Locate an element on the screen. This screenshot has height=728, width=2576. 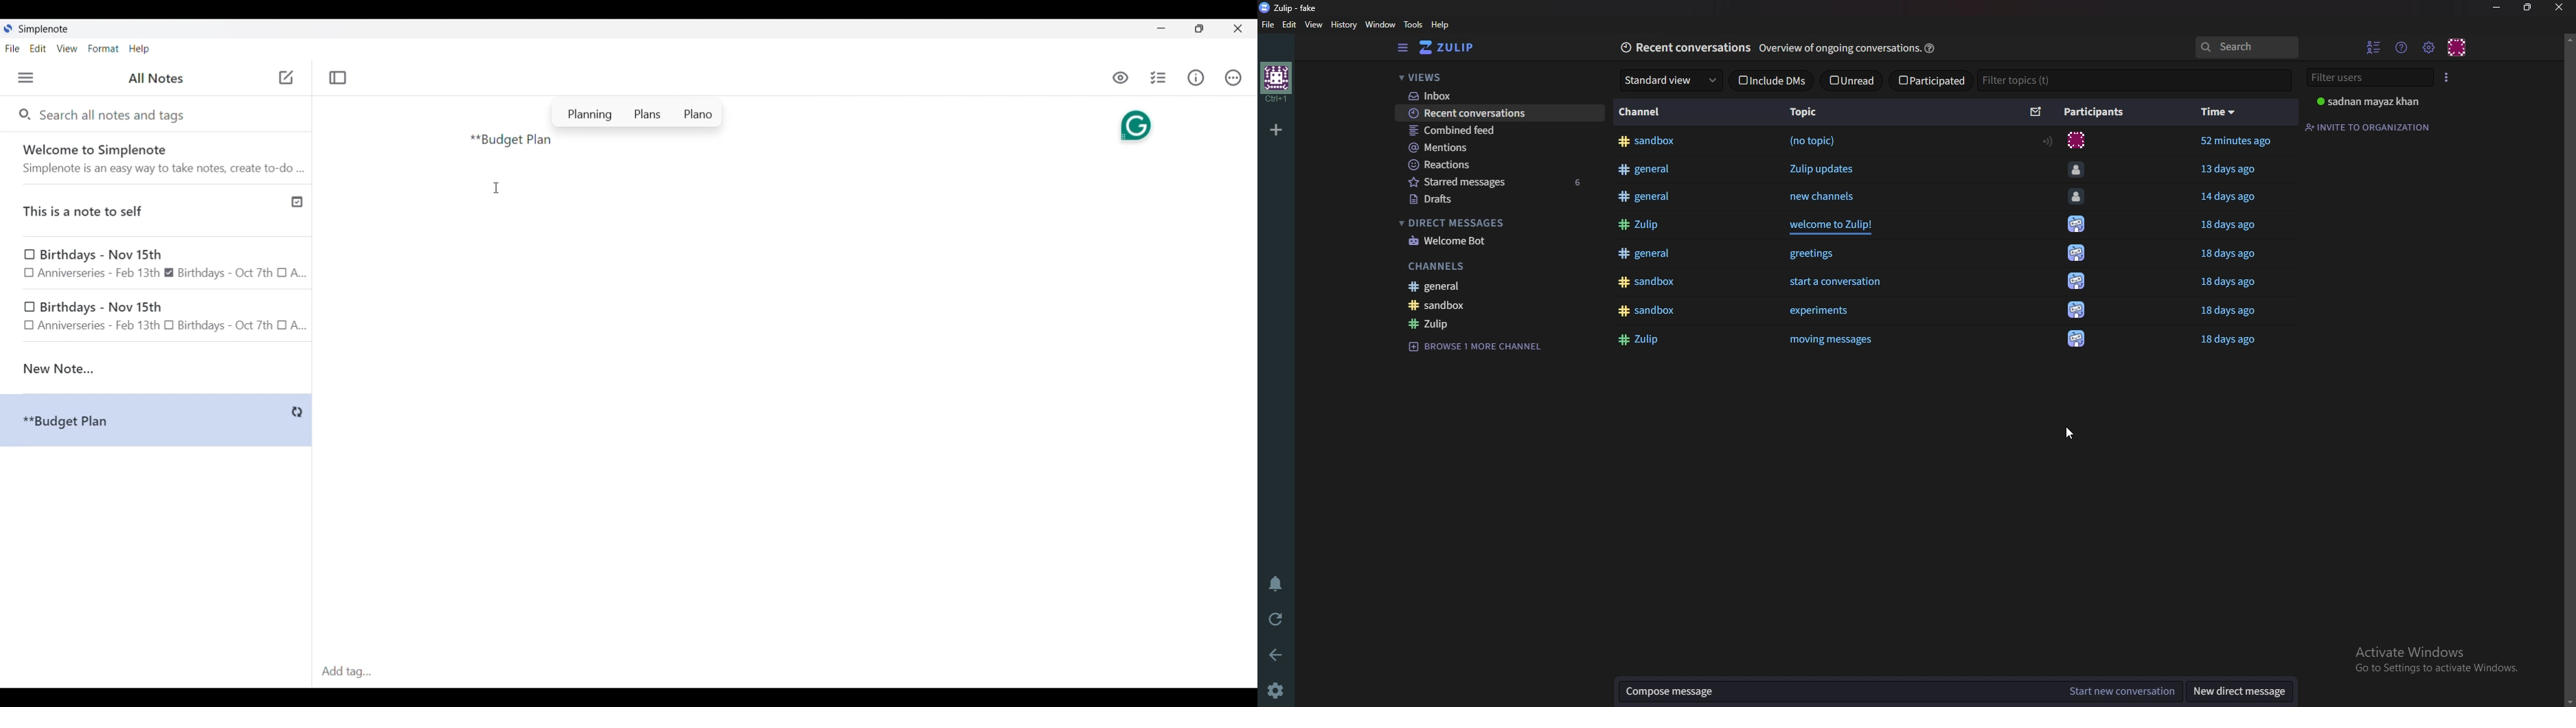
welcome bot is located at coordinates (1489, 242).